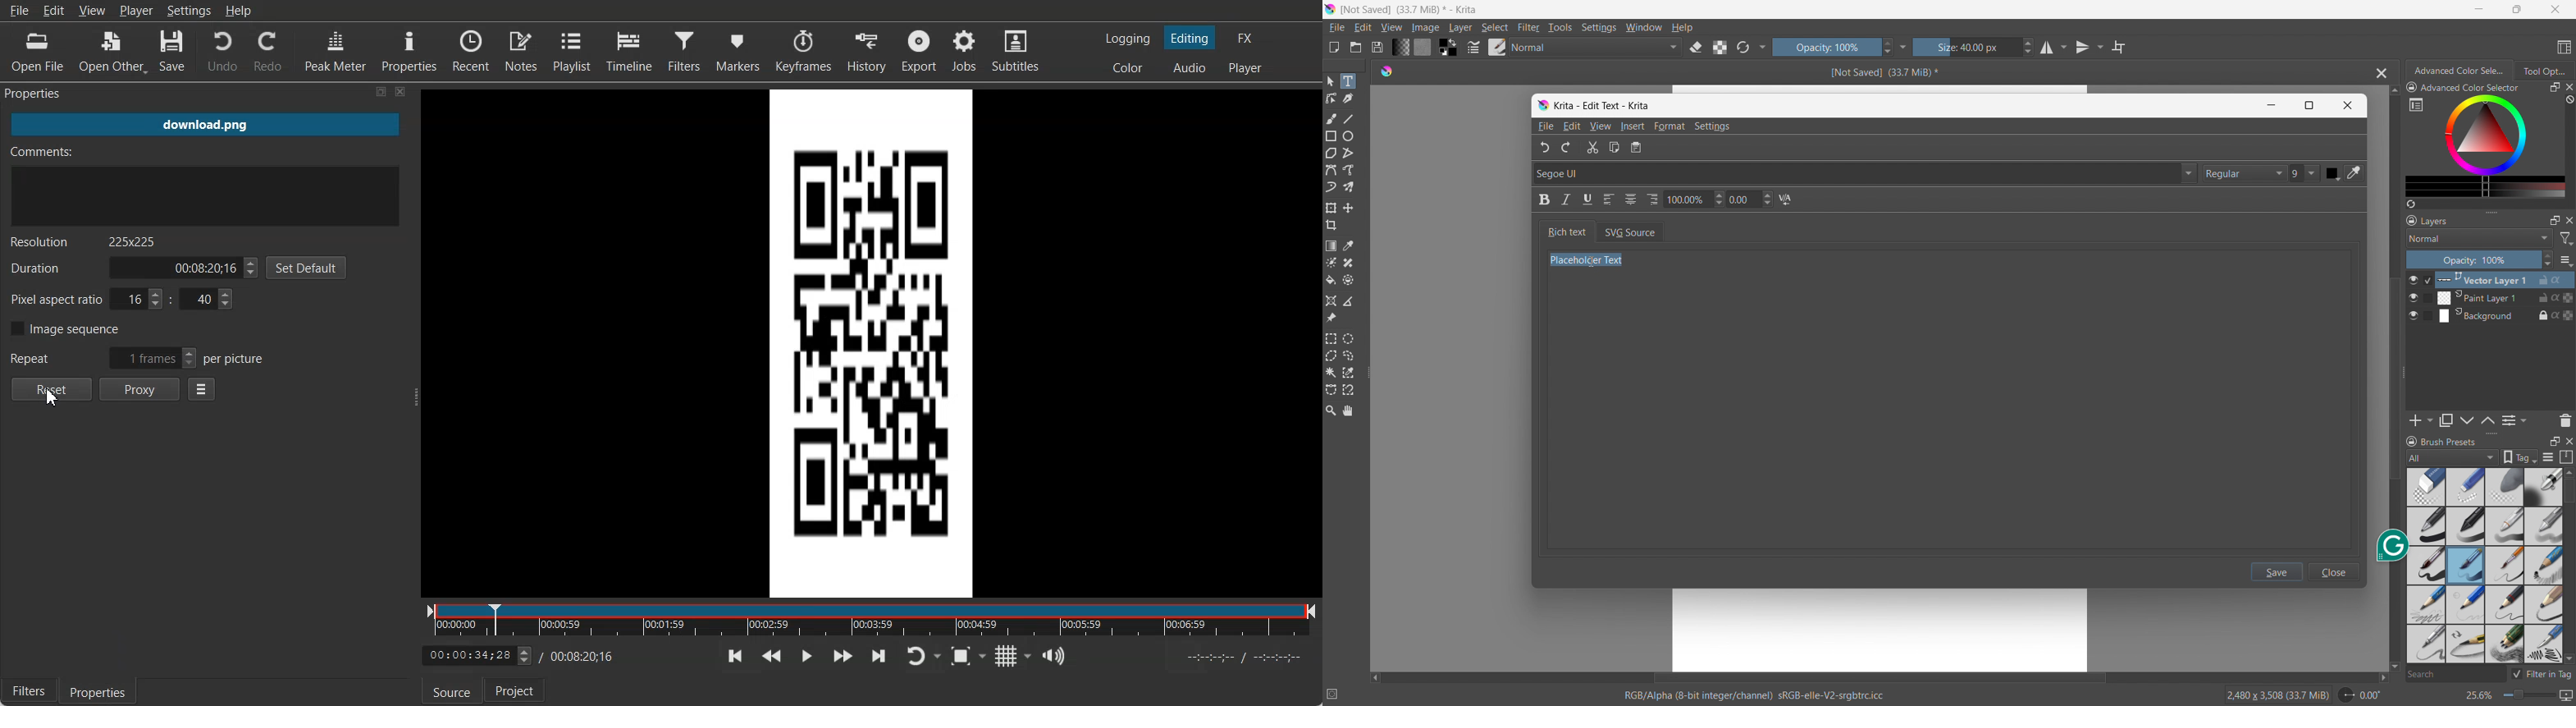 This screenshot has width=2576, height=728. What do you see at coordinates (1331, 170) in the screenshot?
I see `bezier curve tool` at bounding box center [1331, 170].